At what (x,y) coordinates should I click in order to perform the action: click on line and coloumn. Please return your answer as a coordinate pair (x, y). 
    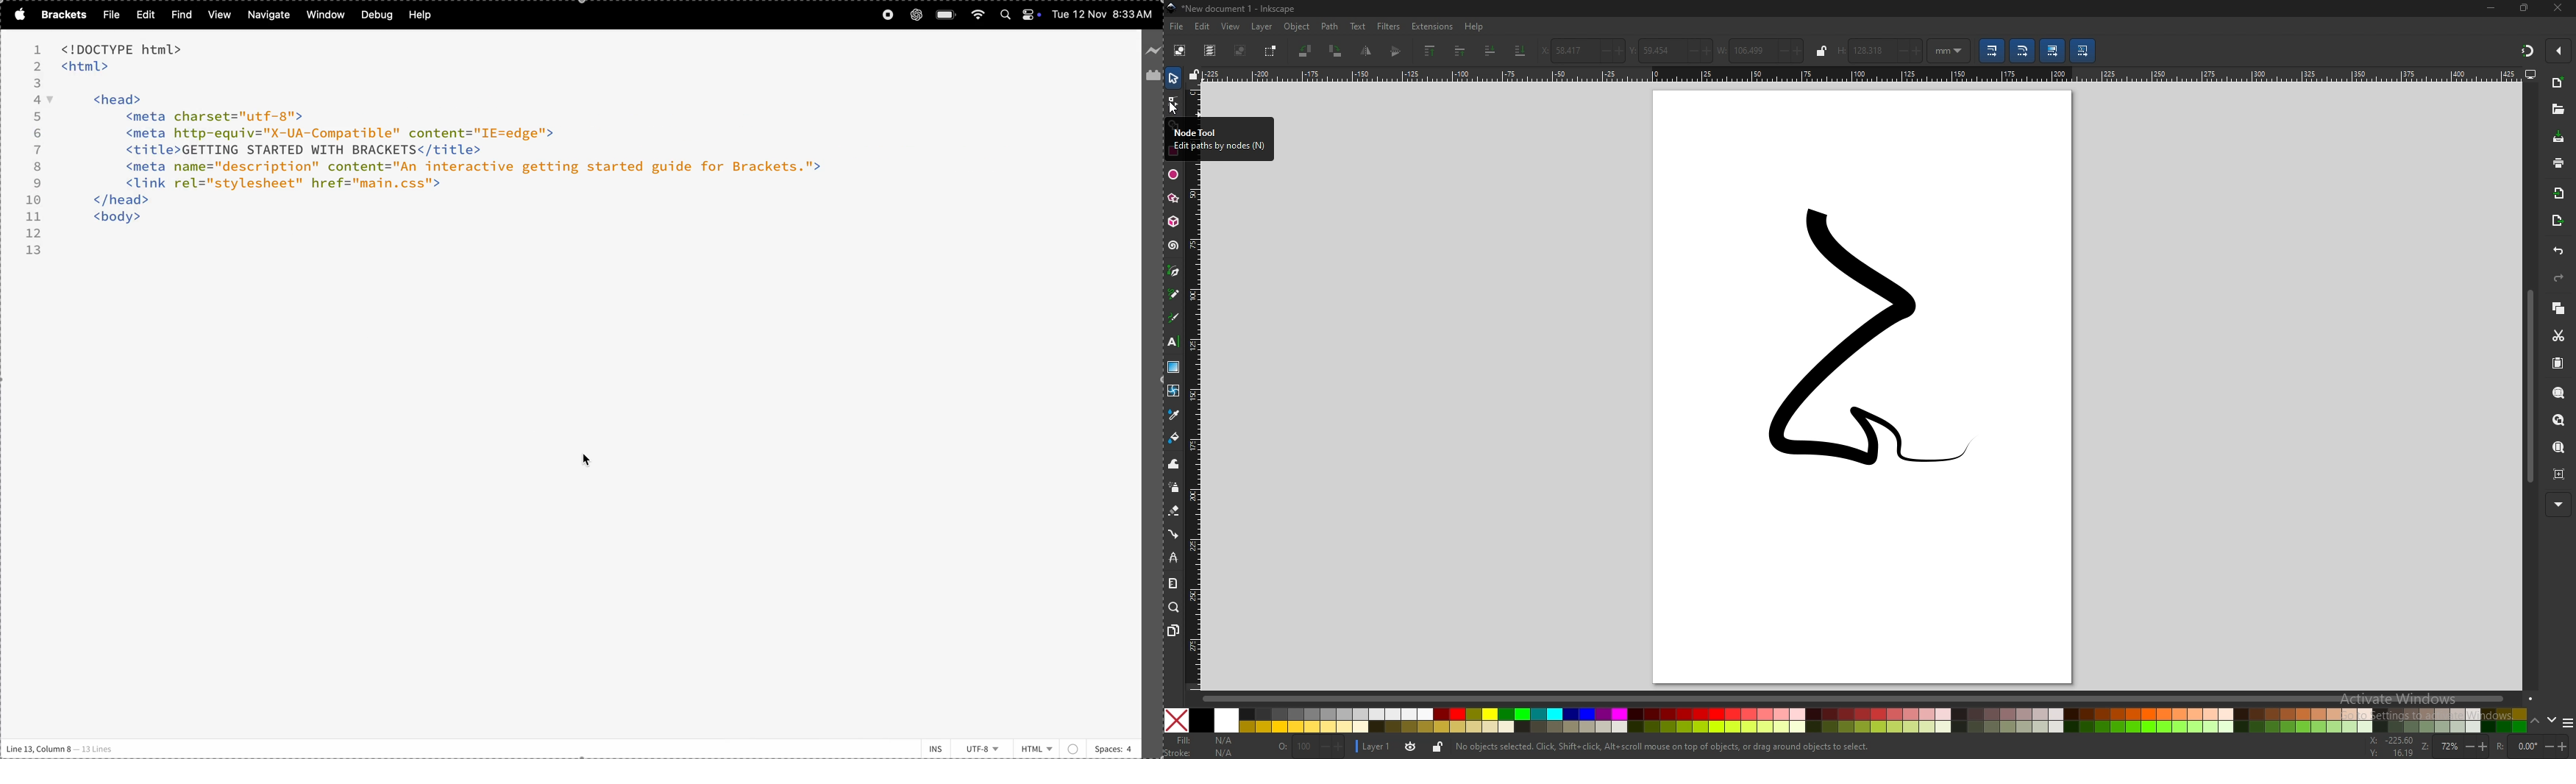
    Looking at the image, I should click on (61, 749).